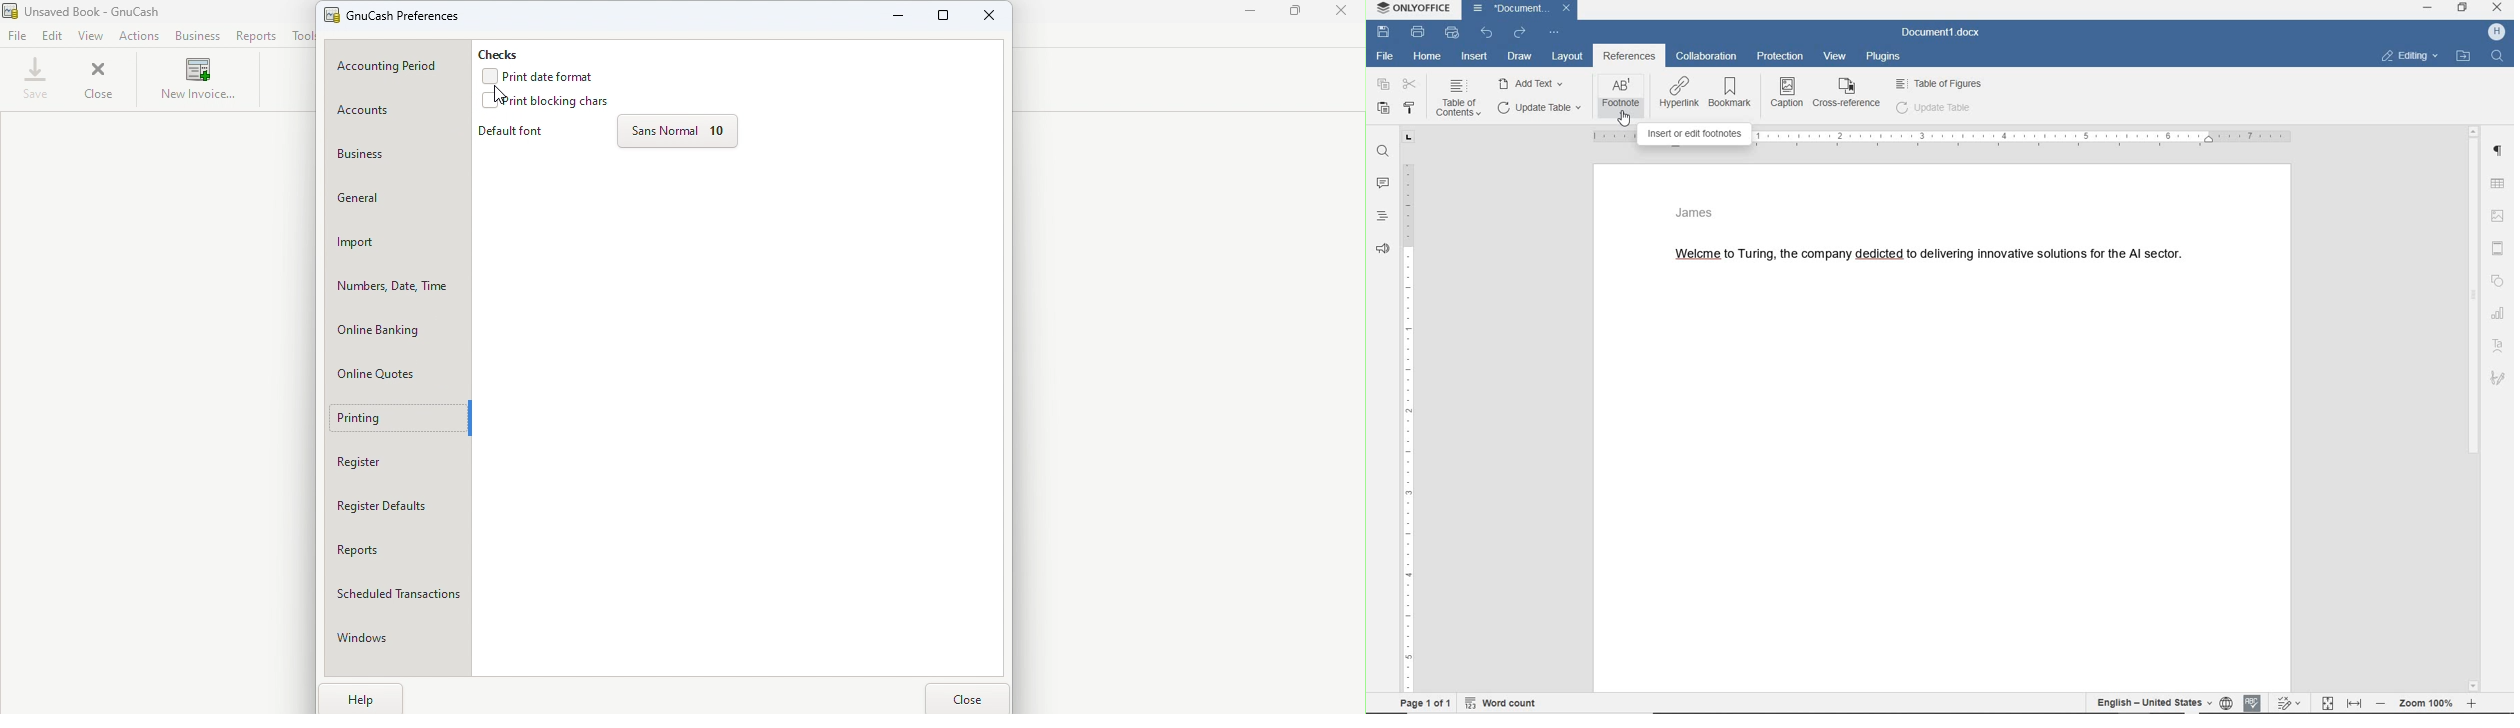  What do you see at coordinates (399, 201) in the screenshot?
I see `General` at bounding box center [399, 201].